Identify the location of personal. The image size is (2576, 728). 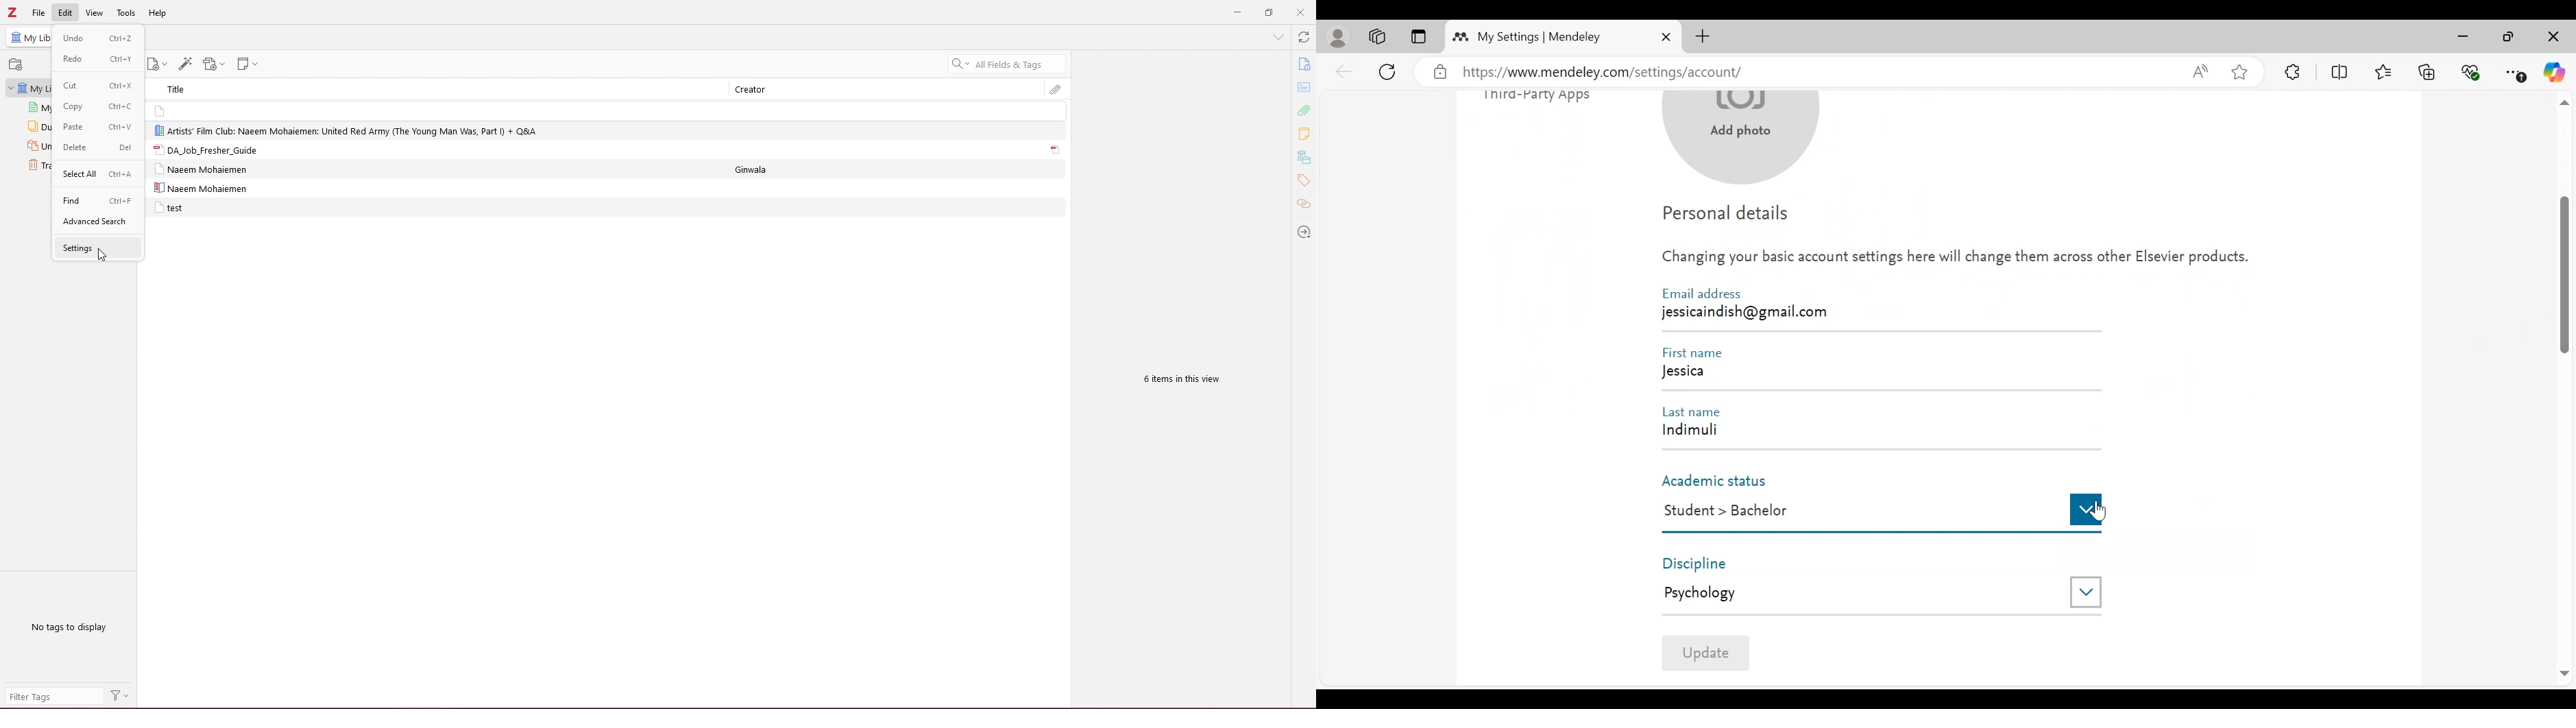
(1339, 37).